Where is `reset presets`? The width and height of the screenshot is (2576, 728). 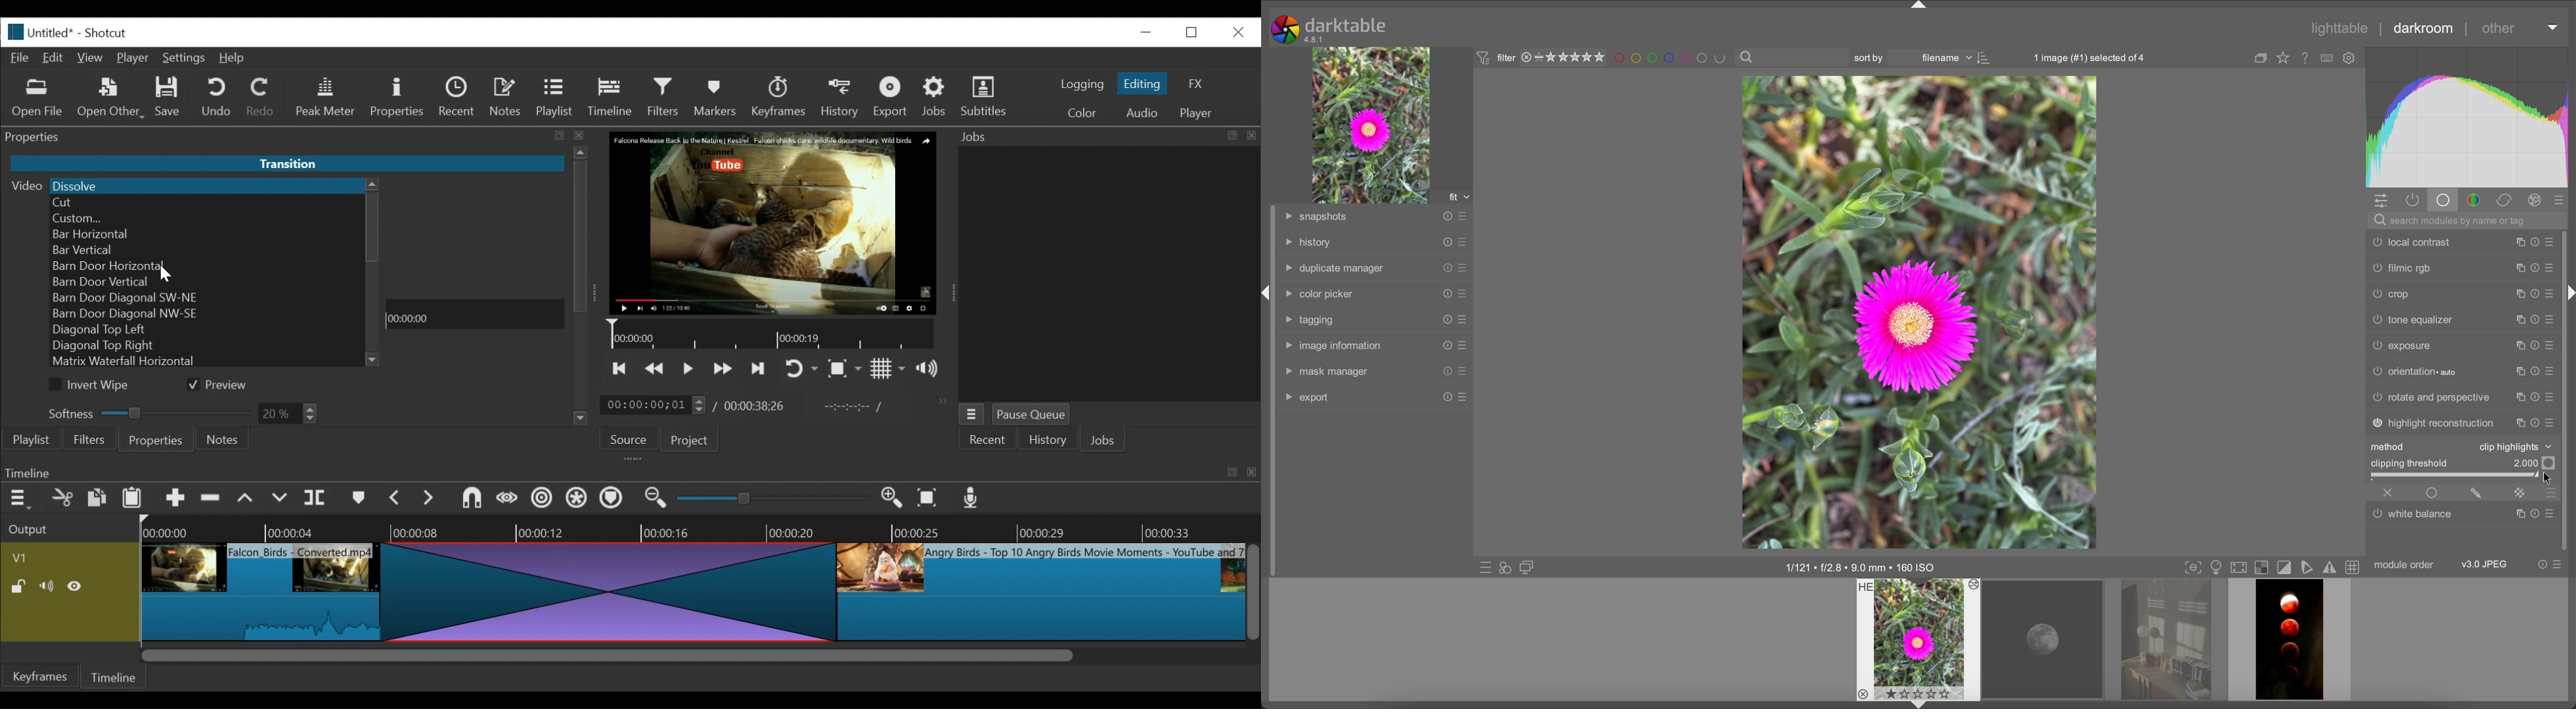
reset presets is located at coordinates (2543, 564).